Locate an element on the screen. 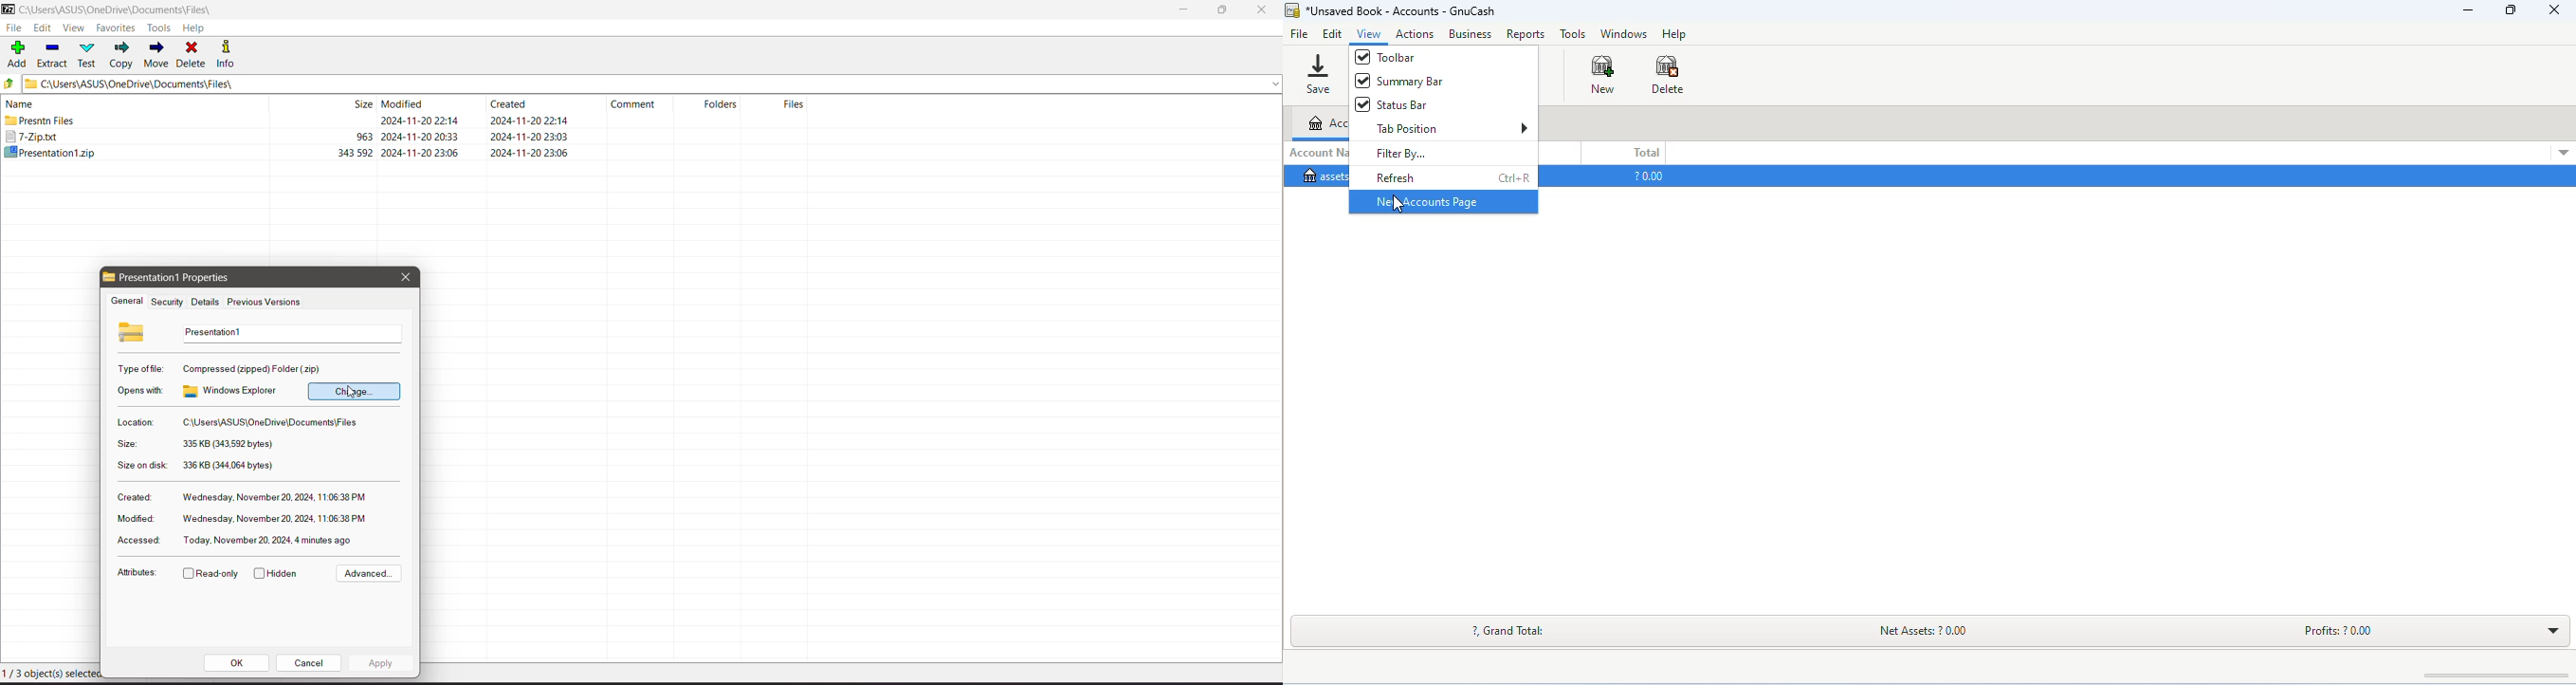 Image resolution: width=2576 pixels, height=700 pixels. Copy is located at coordinates (122, 55).